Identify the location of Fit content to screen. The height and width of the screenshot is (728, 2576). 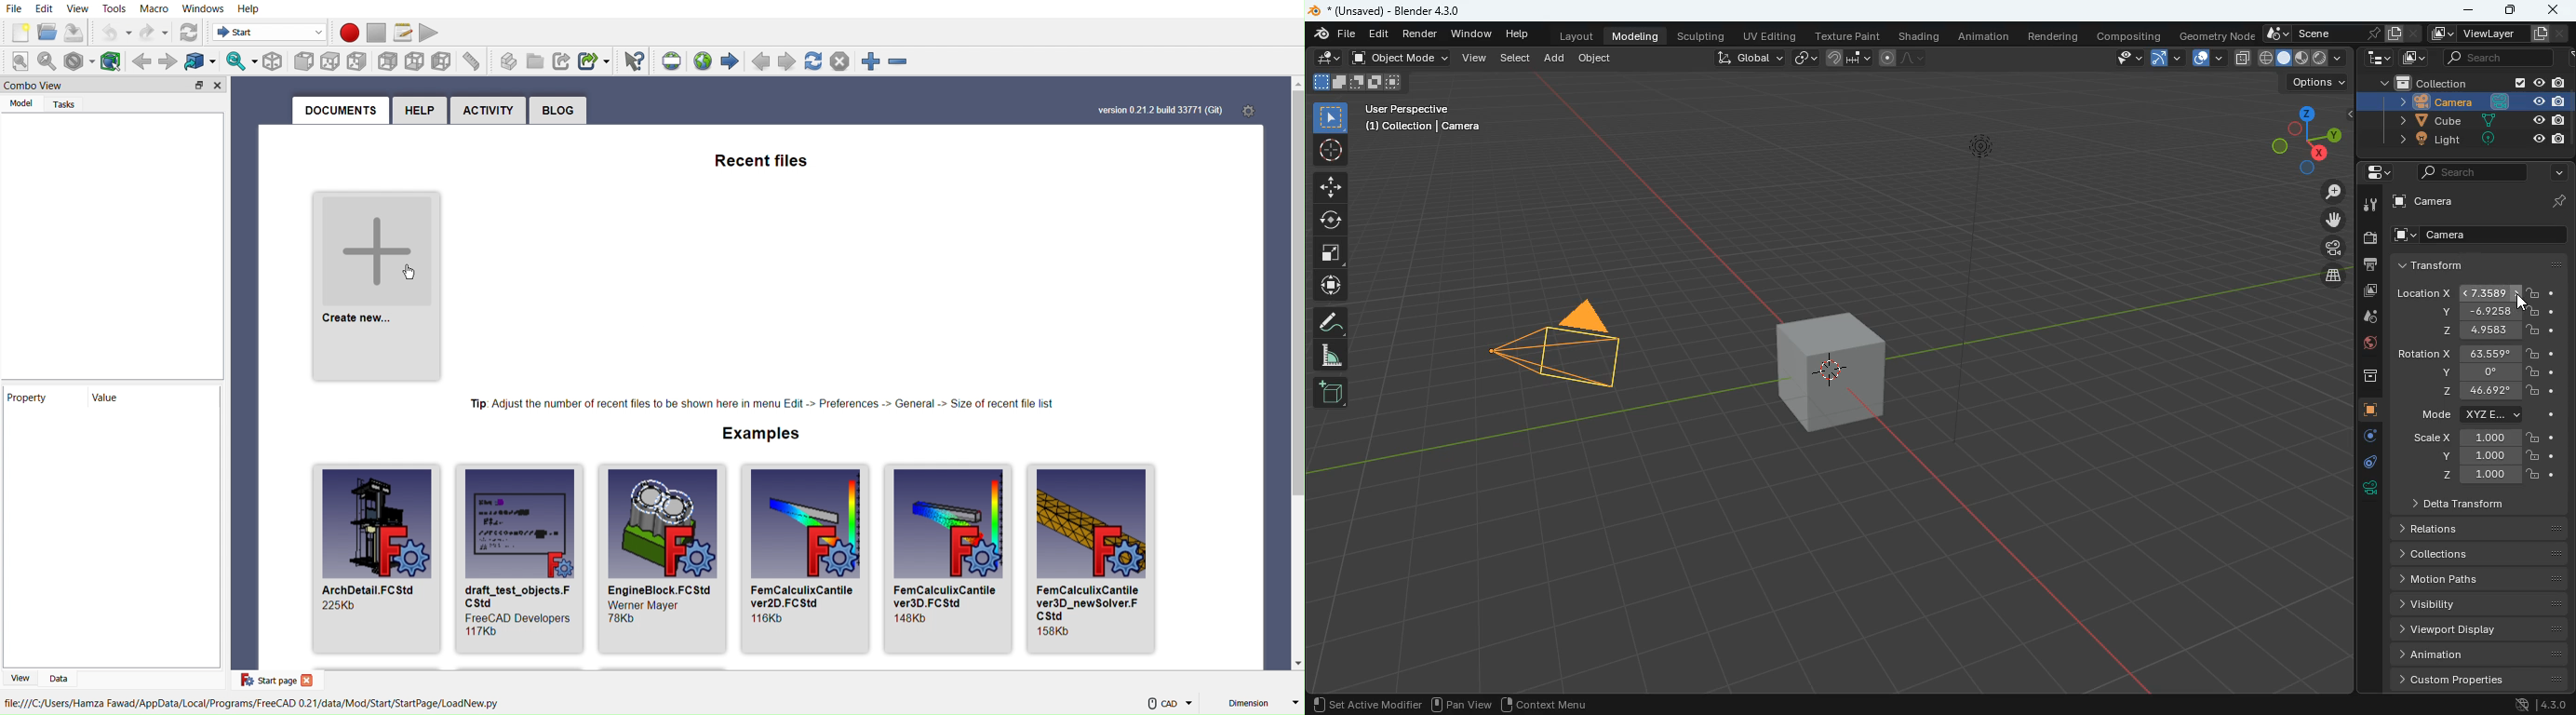
(22, 63).